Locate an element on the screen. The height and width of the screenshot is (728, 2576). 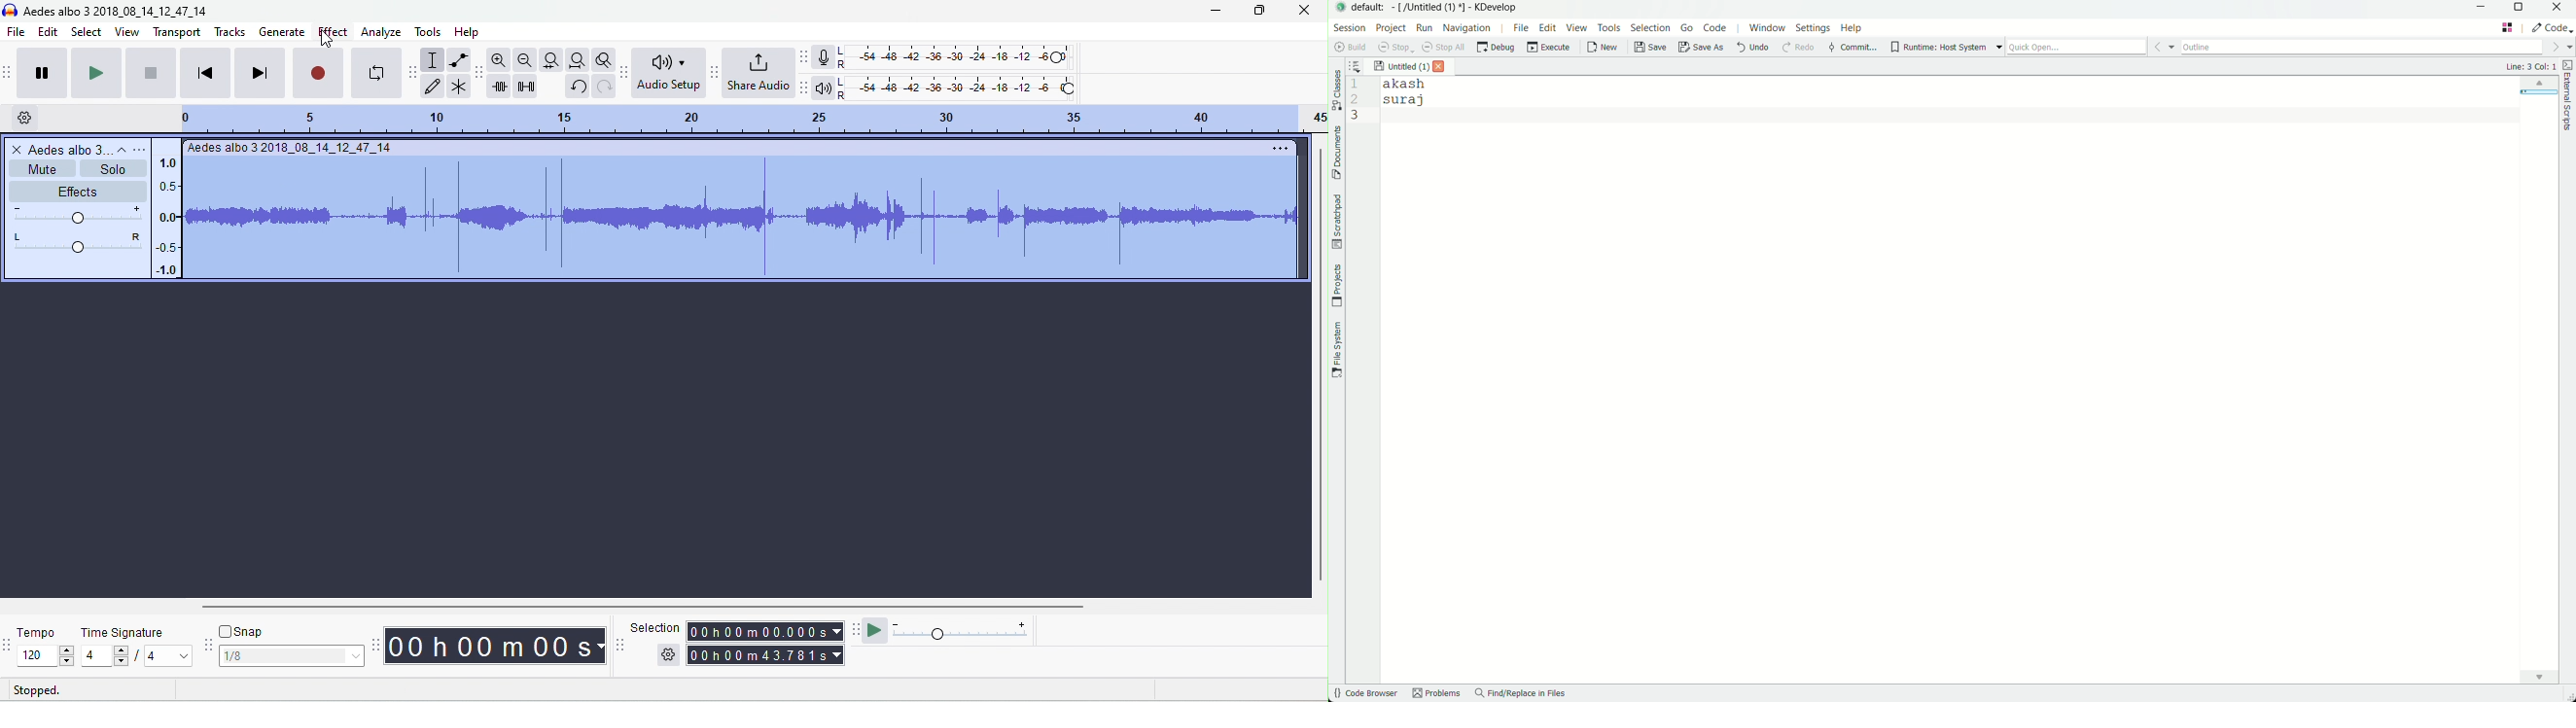
commit is located at coordinates (1852, 49).